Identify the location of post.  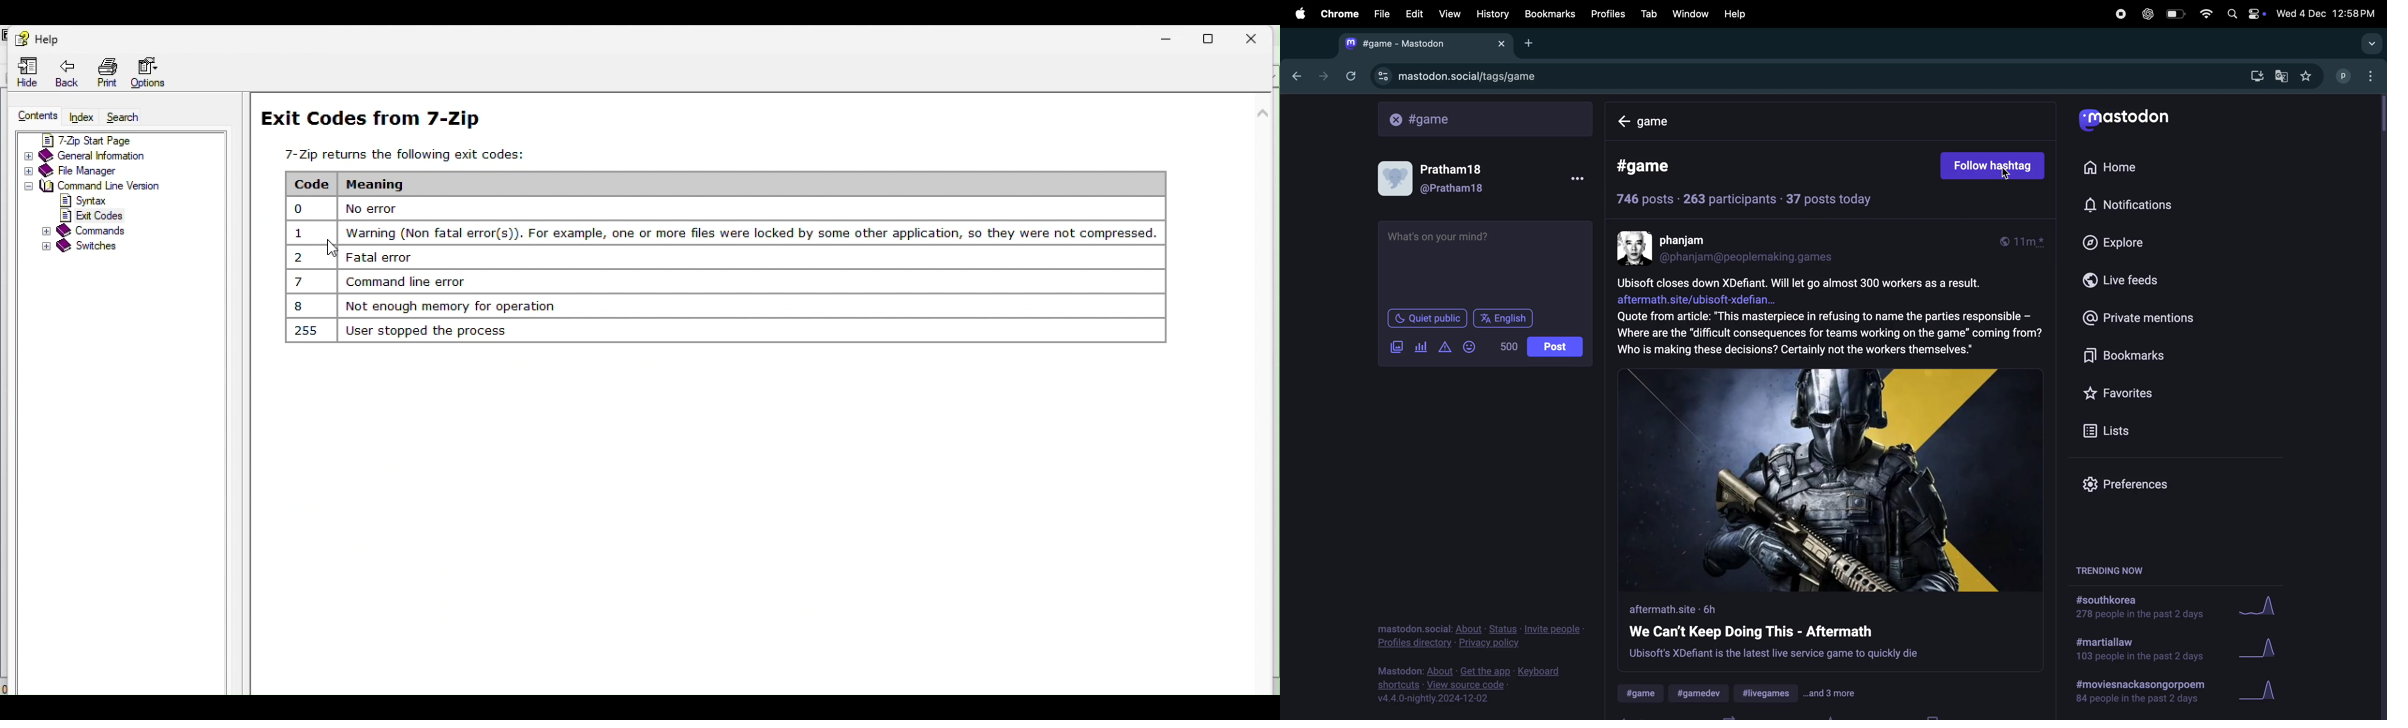
(1555, 346).